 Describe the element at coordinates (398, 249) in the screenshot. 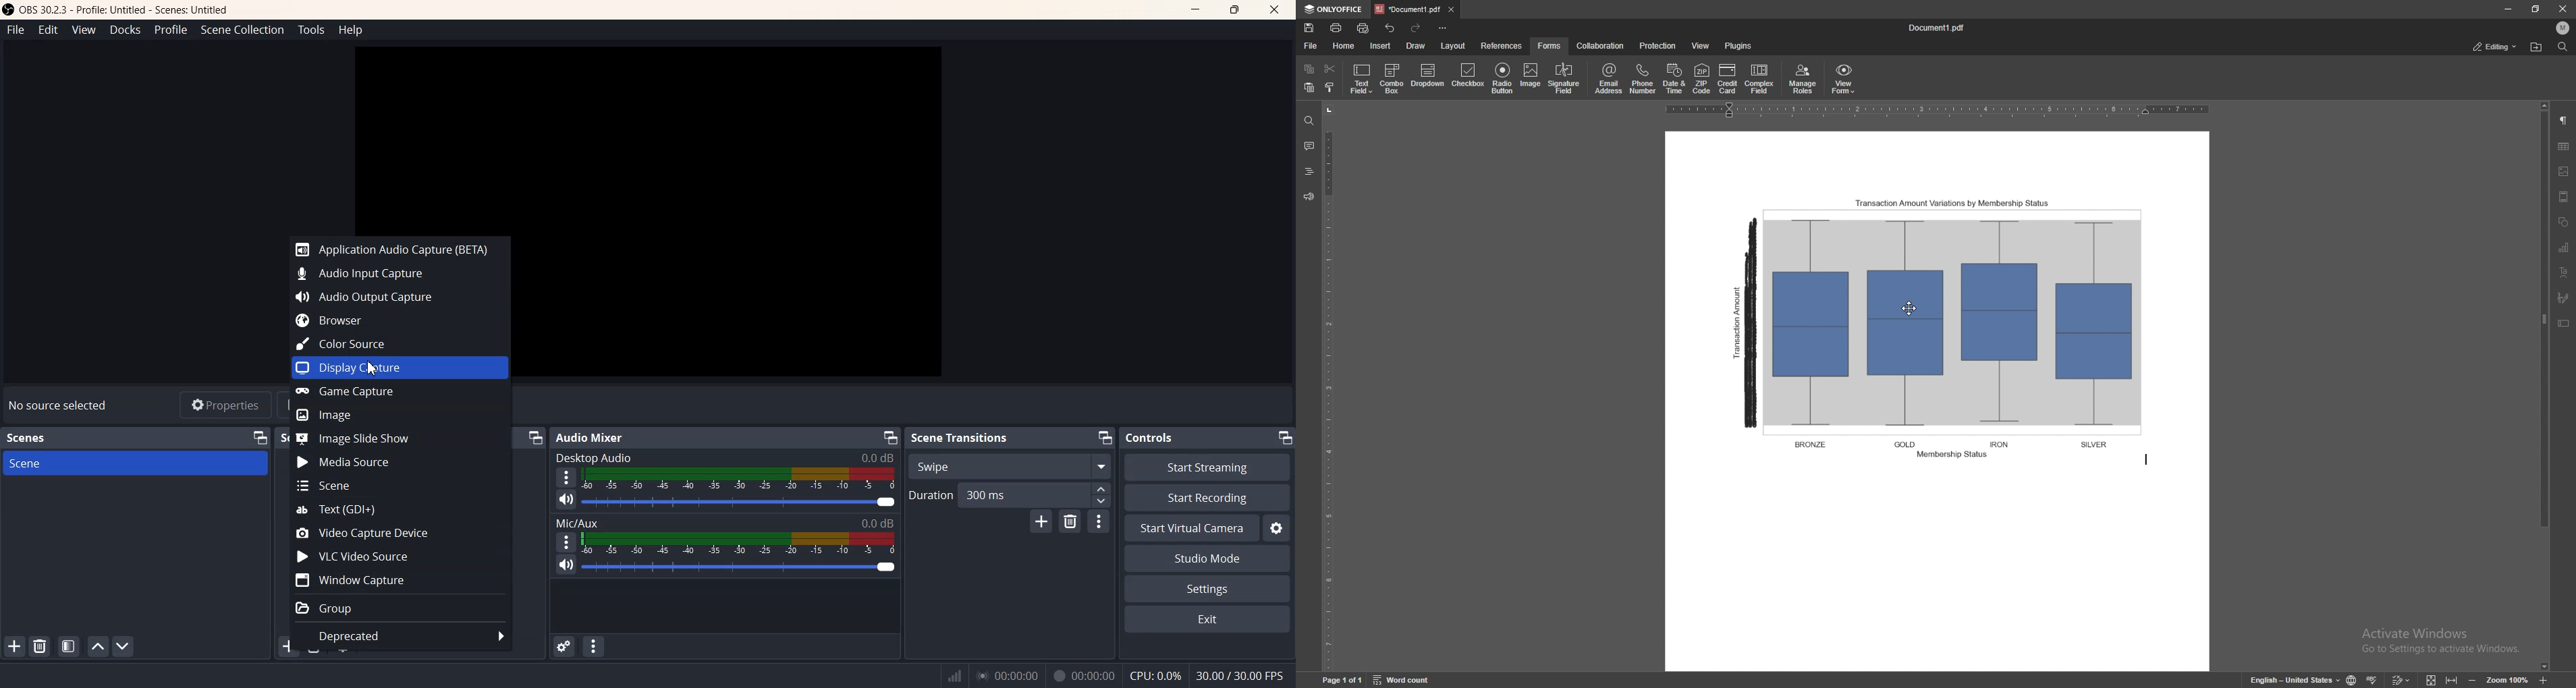

I see `Application audio Capture` at that location.